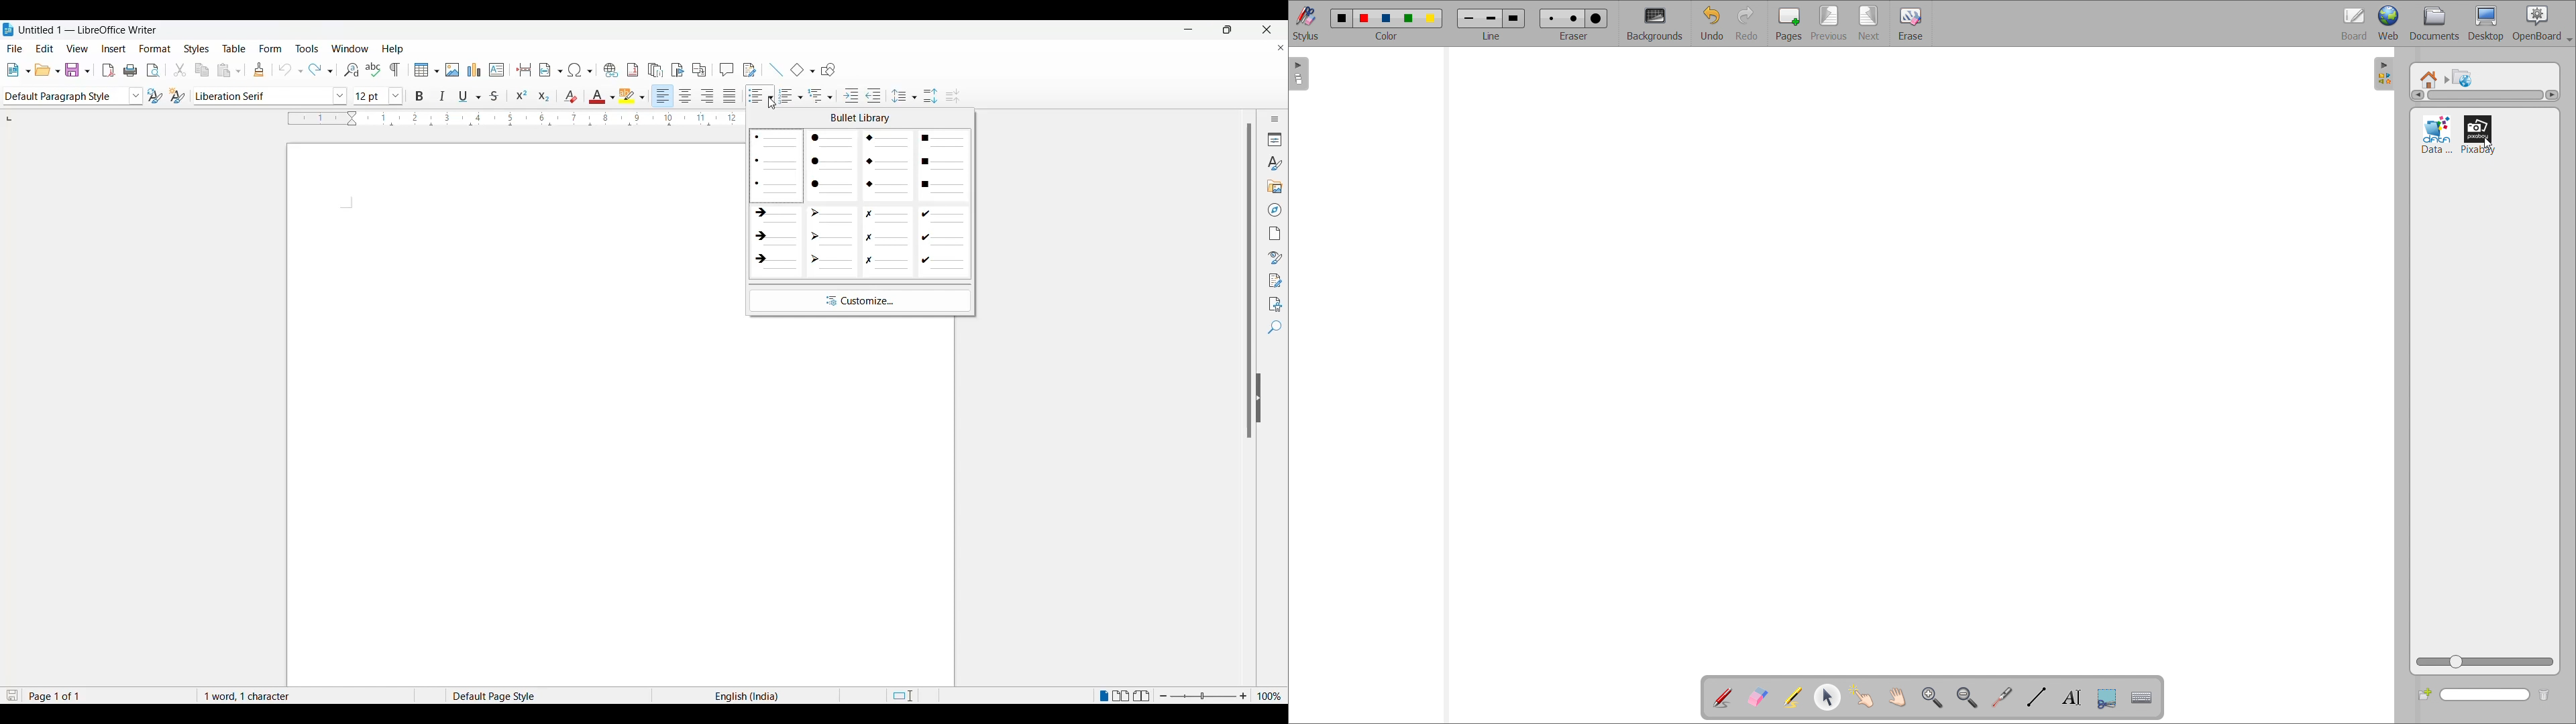  What do you see at coordinates (889, 165) in the screenshot?
I see `Diamond unordered bullets` at bounding box center [889, 165].